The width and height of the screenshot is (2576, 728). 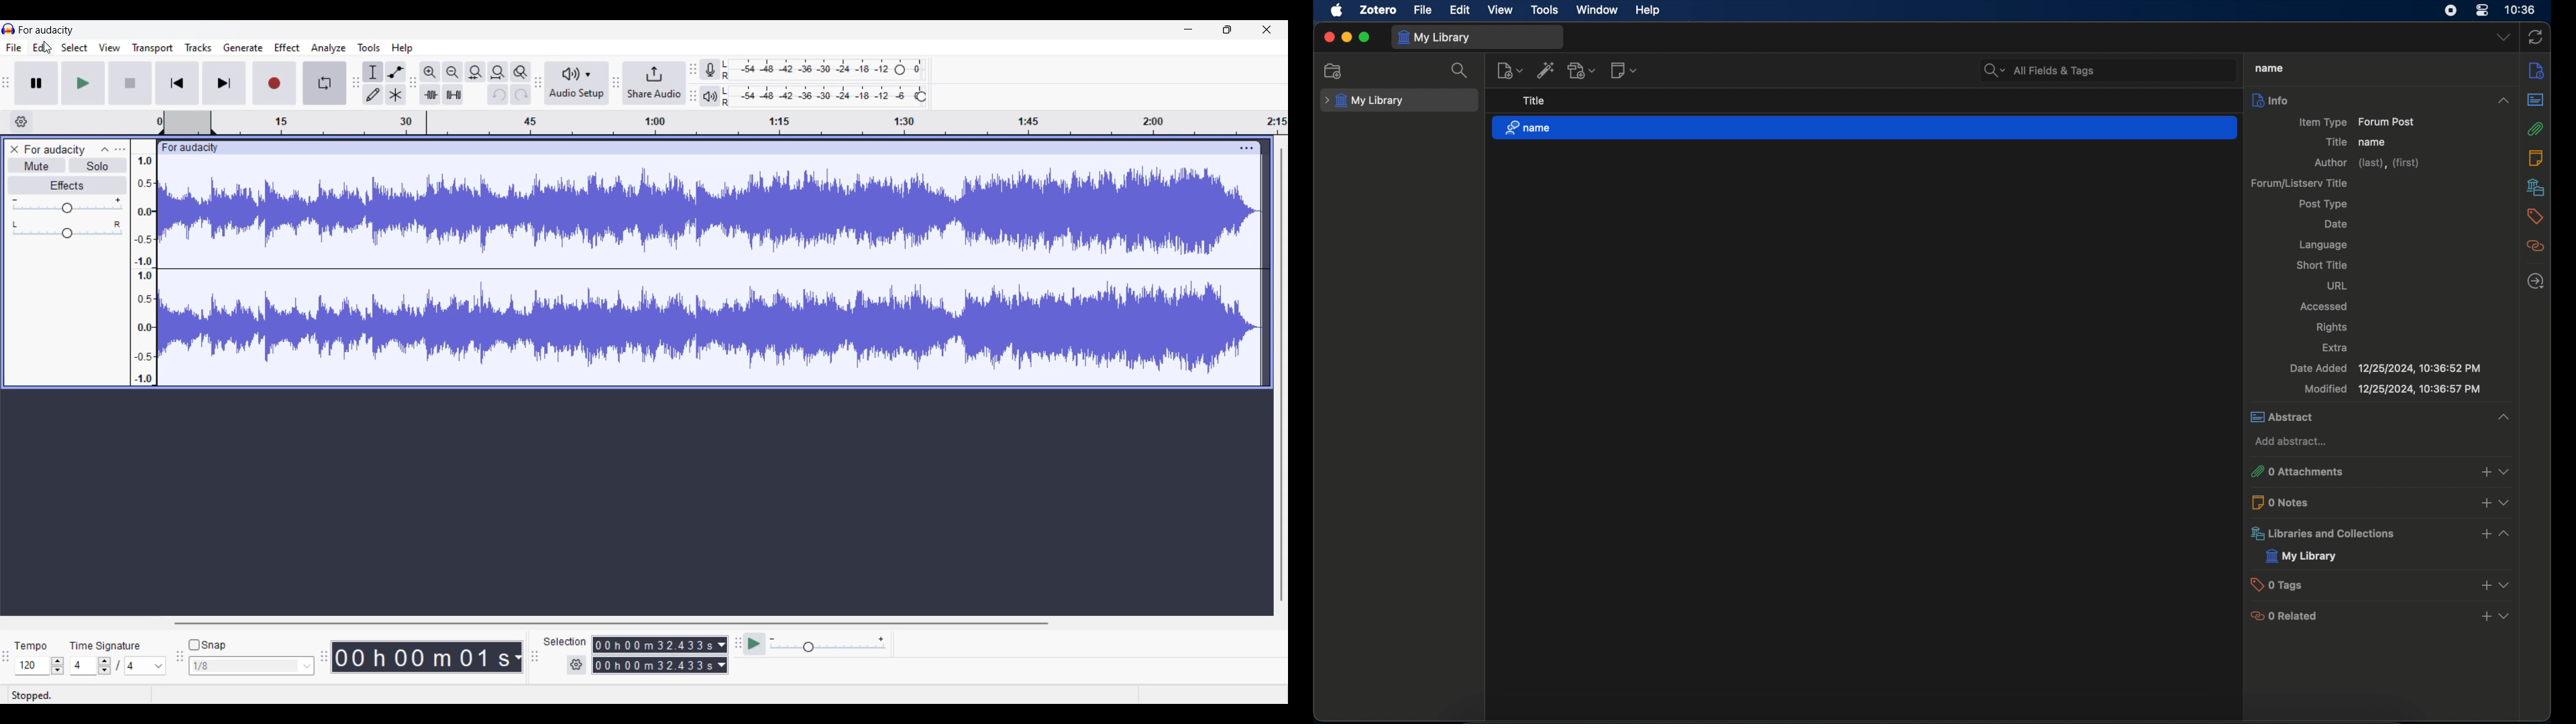 I want to click on Select menu, so click(x=74, y=48).